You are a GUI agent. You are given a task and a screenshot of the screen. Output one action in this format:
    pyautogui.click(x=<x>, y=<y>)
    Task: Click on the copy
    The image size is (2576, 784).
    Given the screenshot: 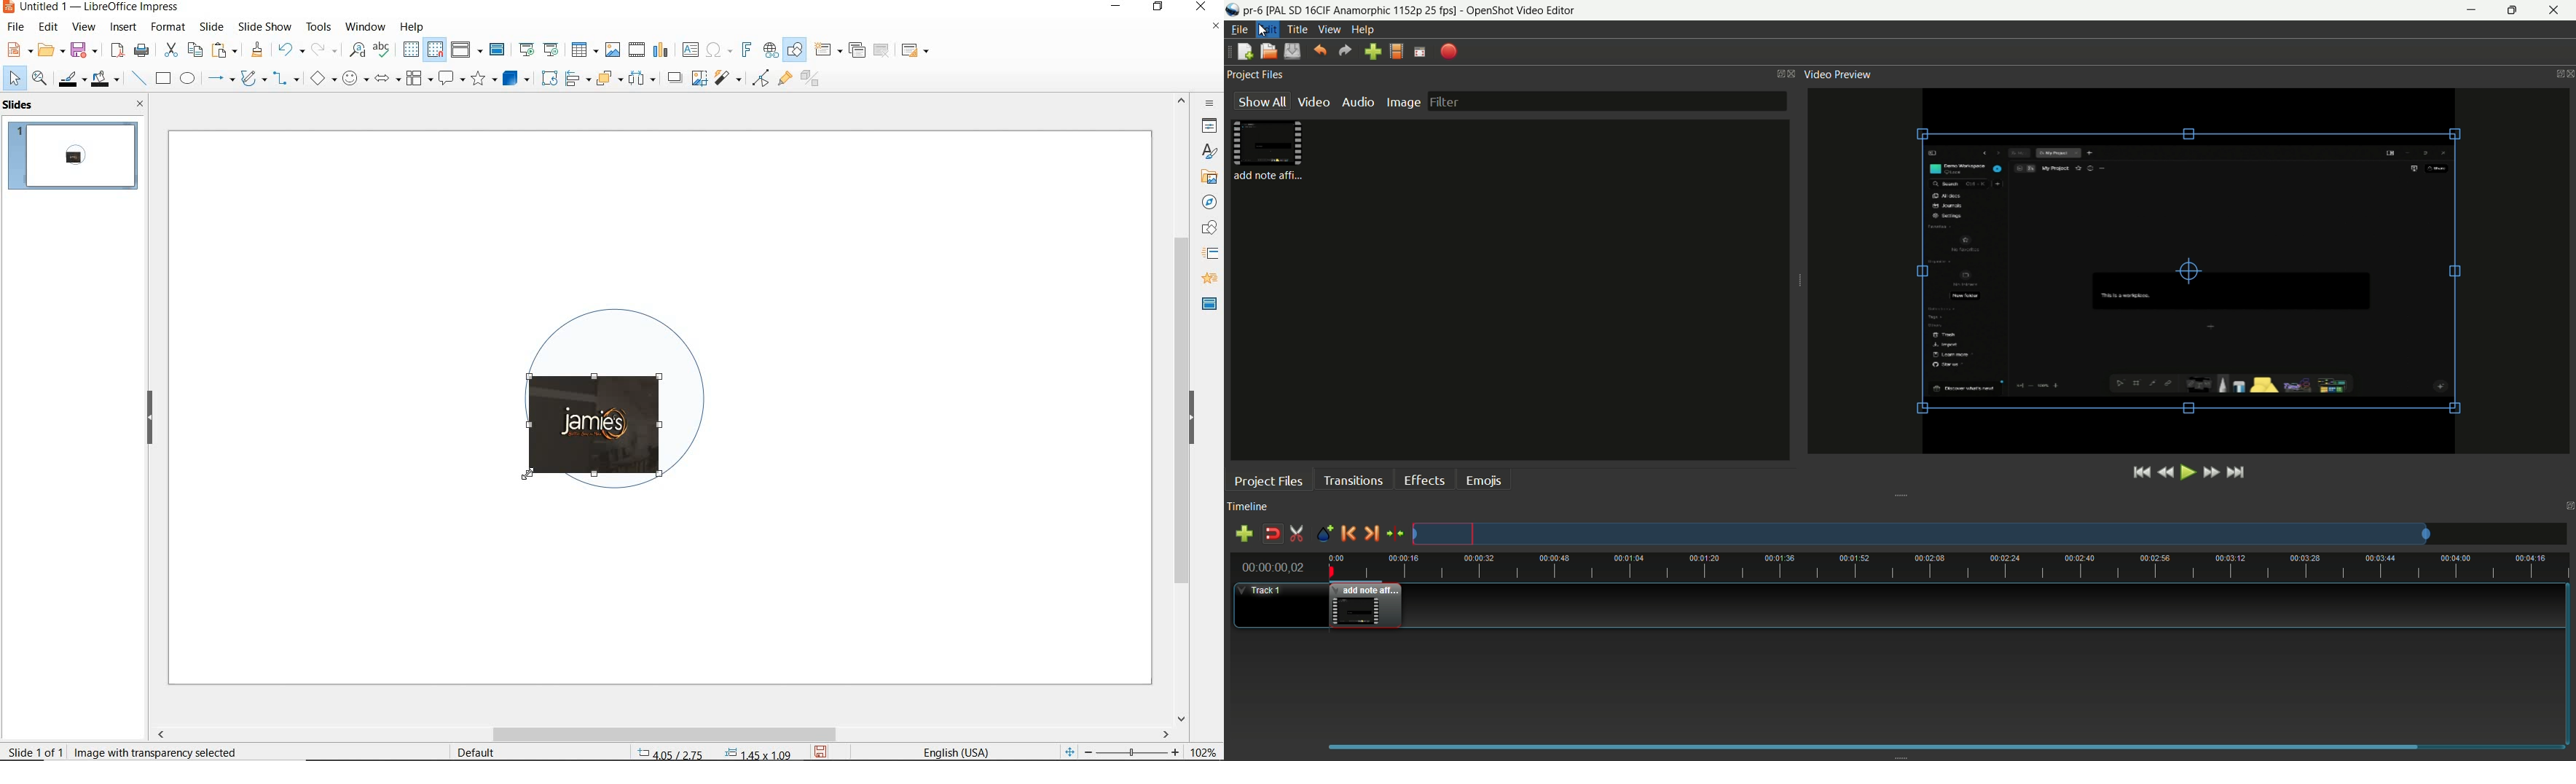 What is the action you would take?
    pyautogui.click(x=195, y=50)
    